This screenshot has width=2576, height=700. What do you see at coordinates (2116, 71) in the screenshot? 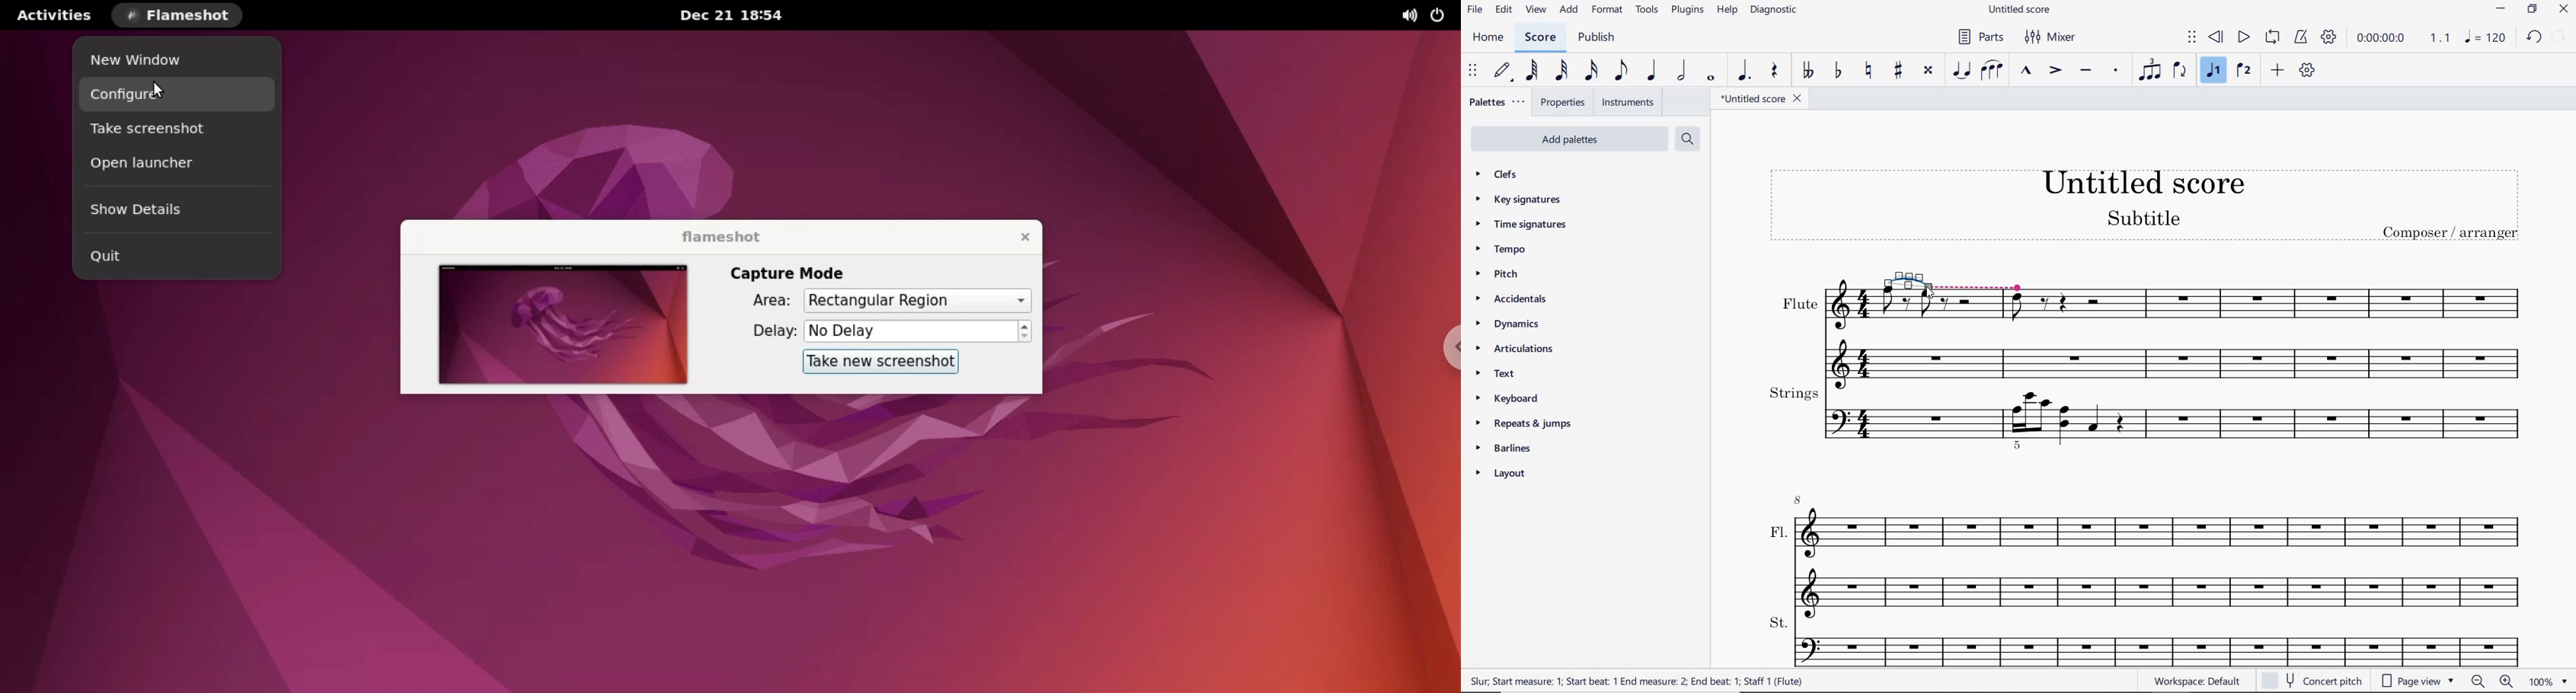
I see `STACCATO` at bounding box center [2116, 71].